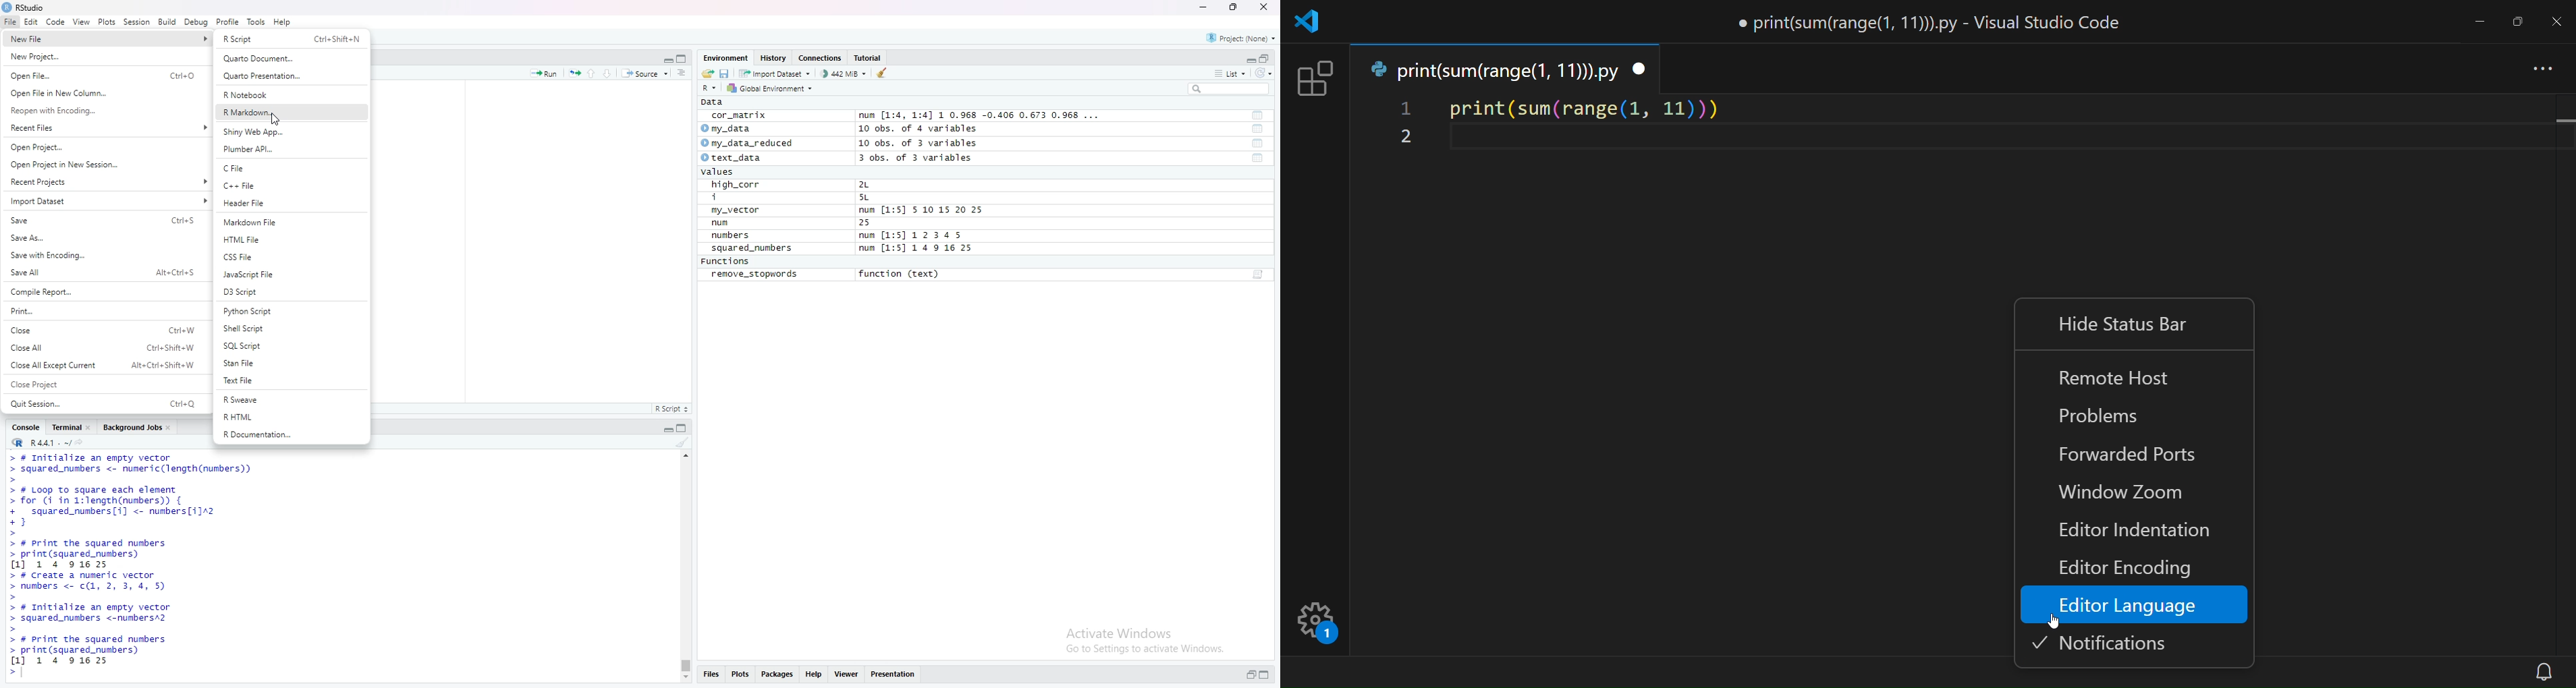  Describe the element at coordinates (647, 74) in the screenshot. I see `Source` at that location.